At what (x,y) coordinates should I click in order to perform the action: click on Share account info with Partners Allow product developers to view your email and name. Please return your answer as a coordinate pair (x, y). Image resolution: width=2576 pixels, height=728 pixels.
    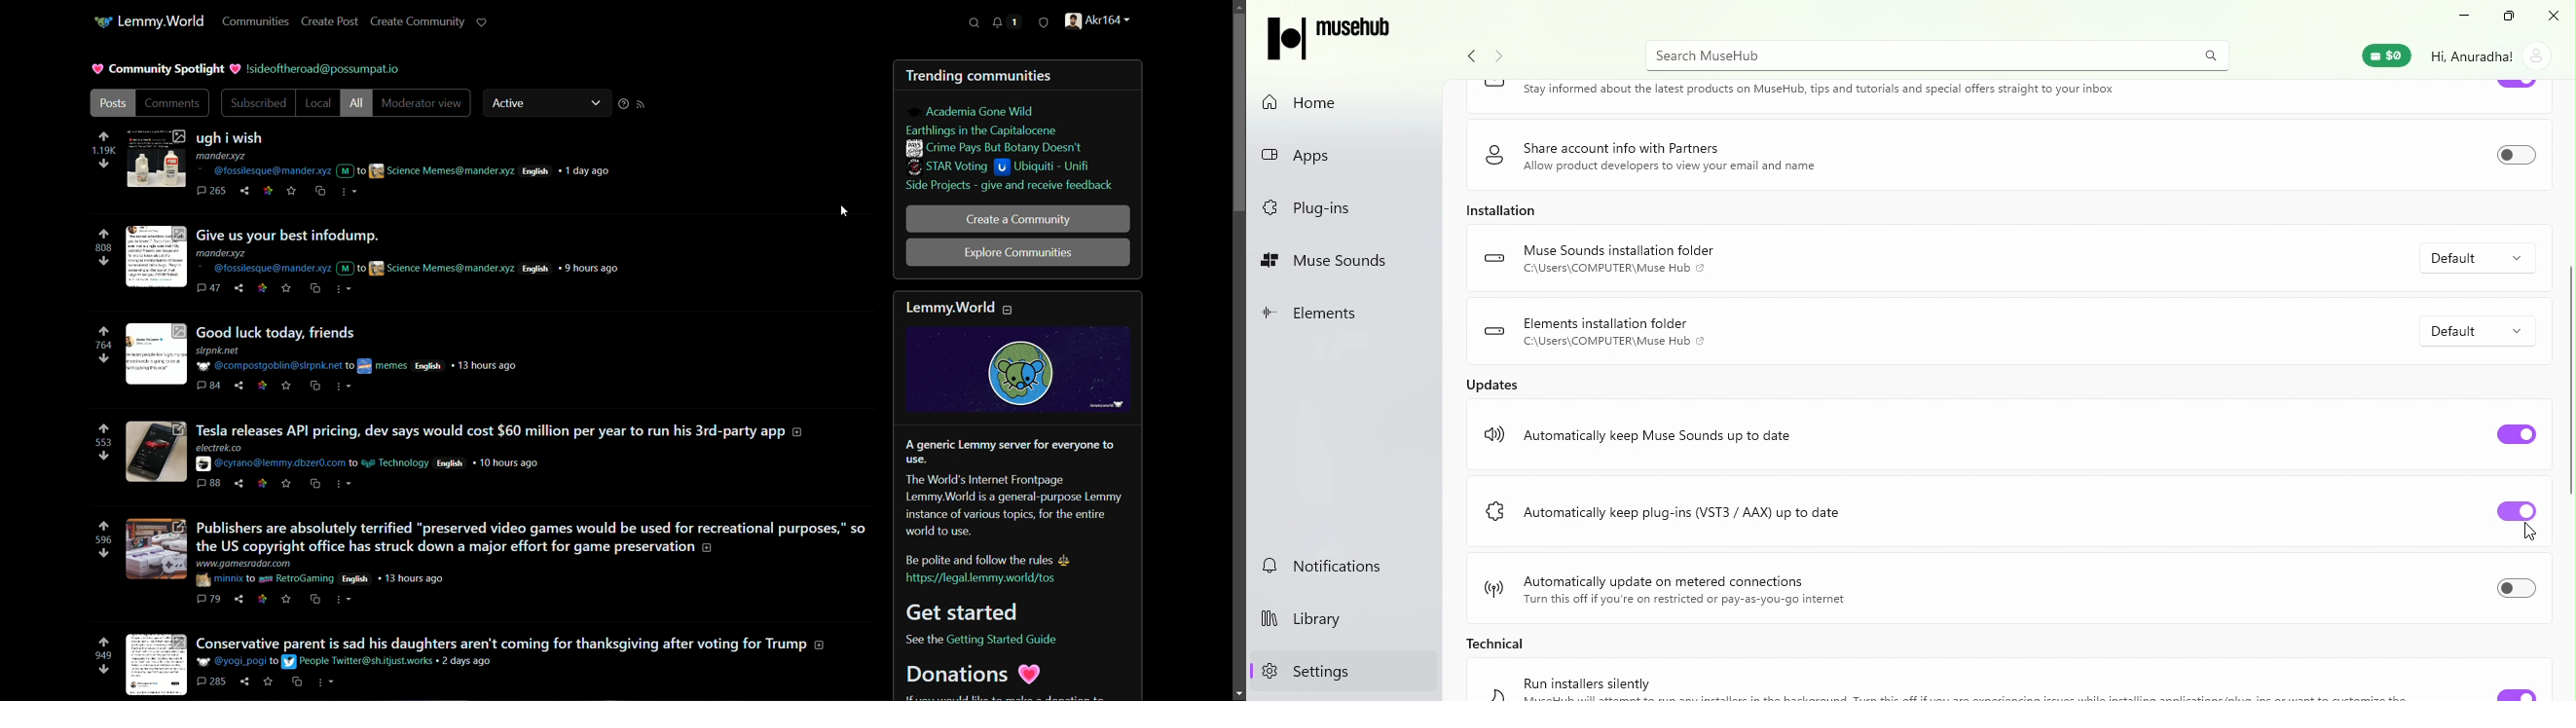
    Looking at the image, I should click on (1675, 159).